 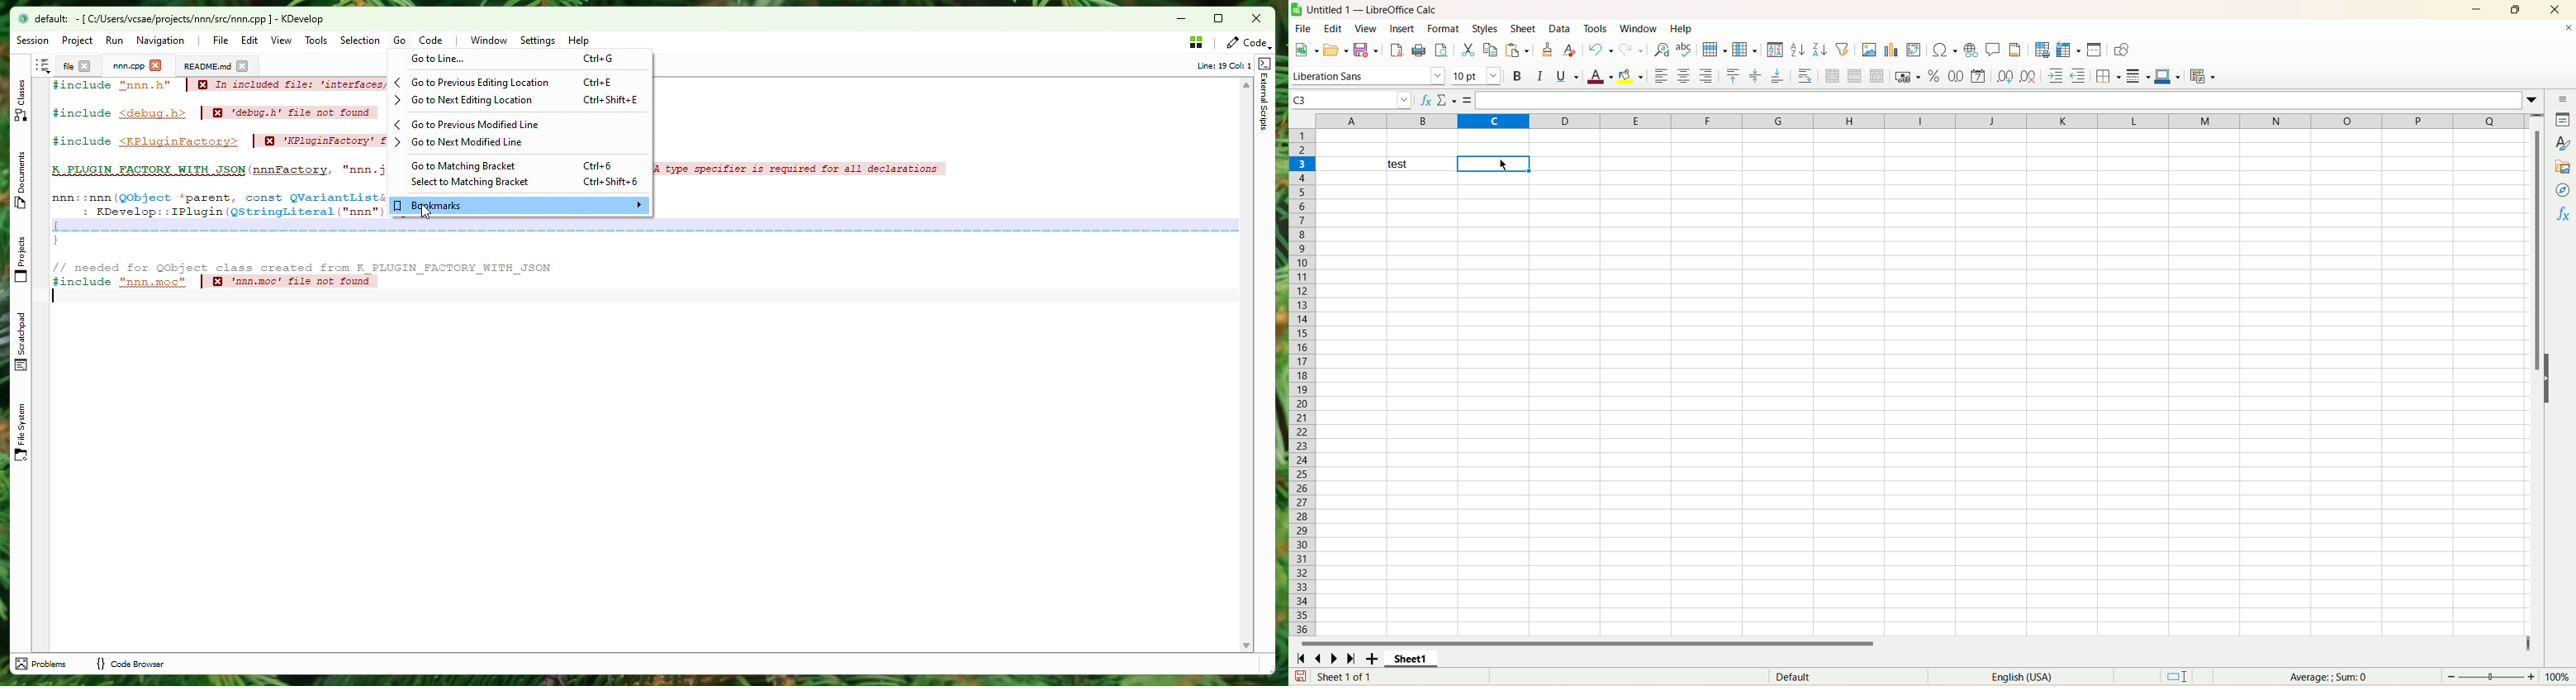 What do you see at coordinates (2079, 76) in the screenshot?
I see `Decrease indent` at bounding box center [2079, 76].